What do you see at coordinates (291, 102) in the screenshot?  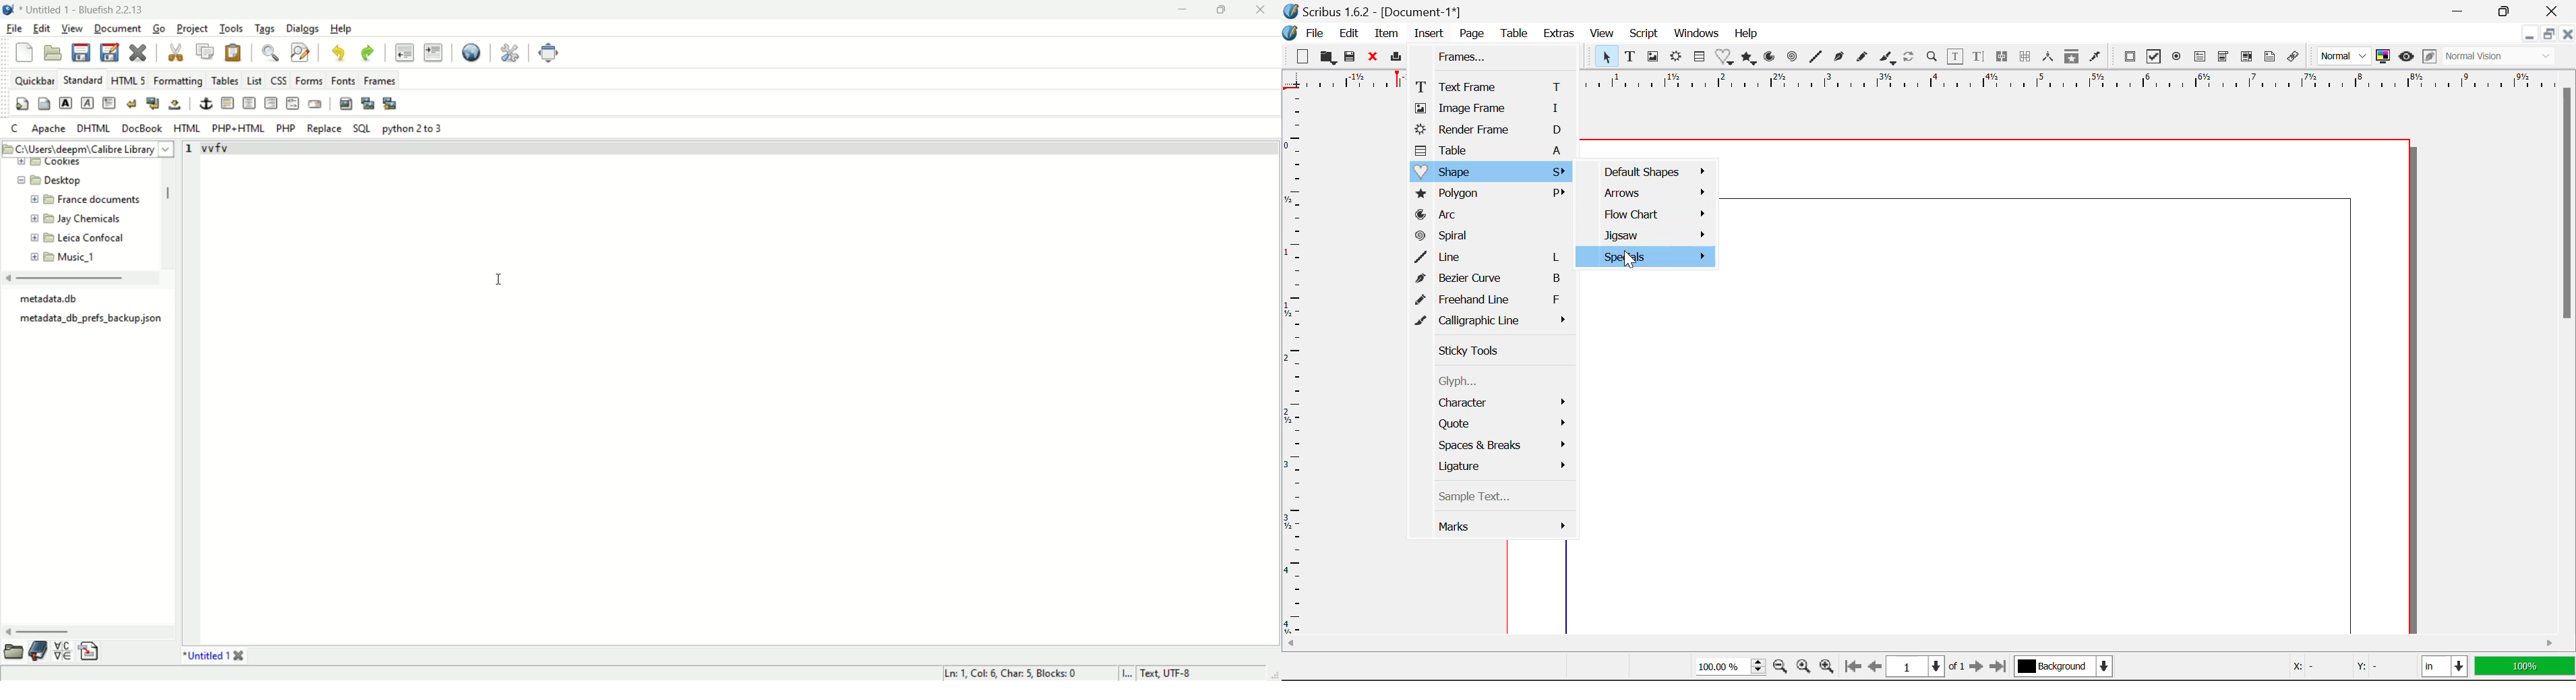 I see `HTML COMMENT` at bounding box center [291, 102].